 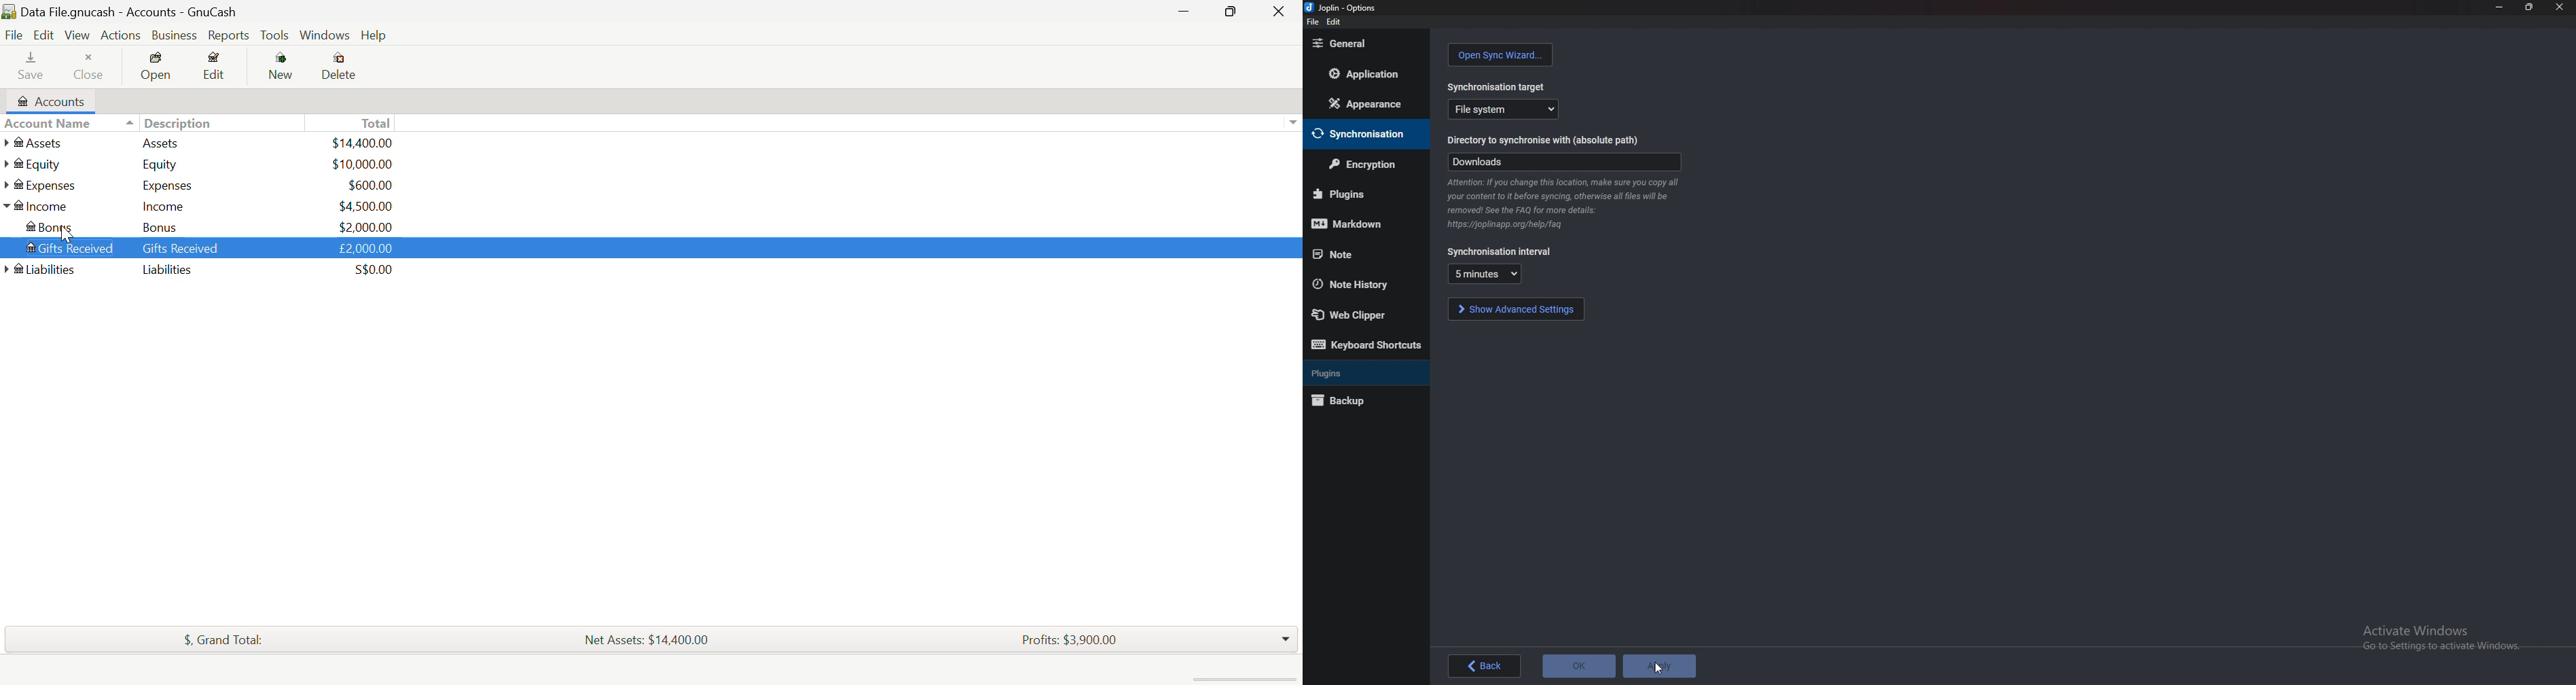 What do you see at coordinates (1366, 134) in the screenshot?
I see `Synchronization` at bounding box center [1366, 134].